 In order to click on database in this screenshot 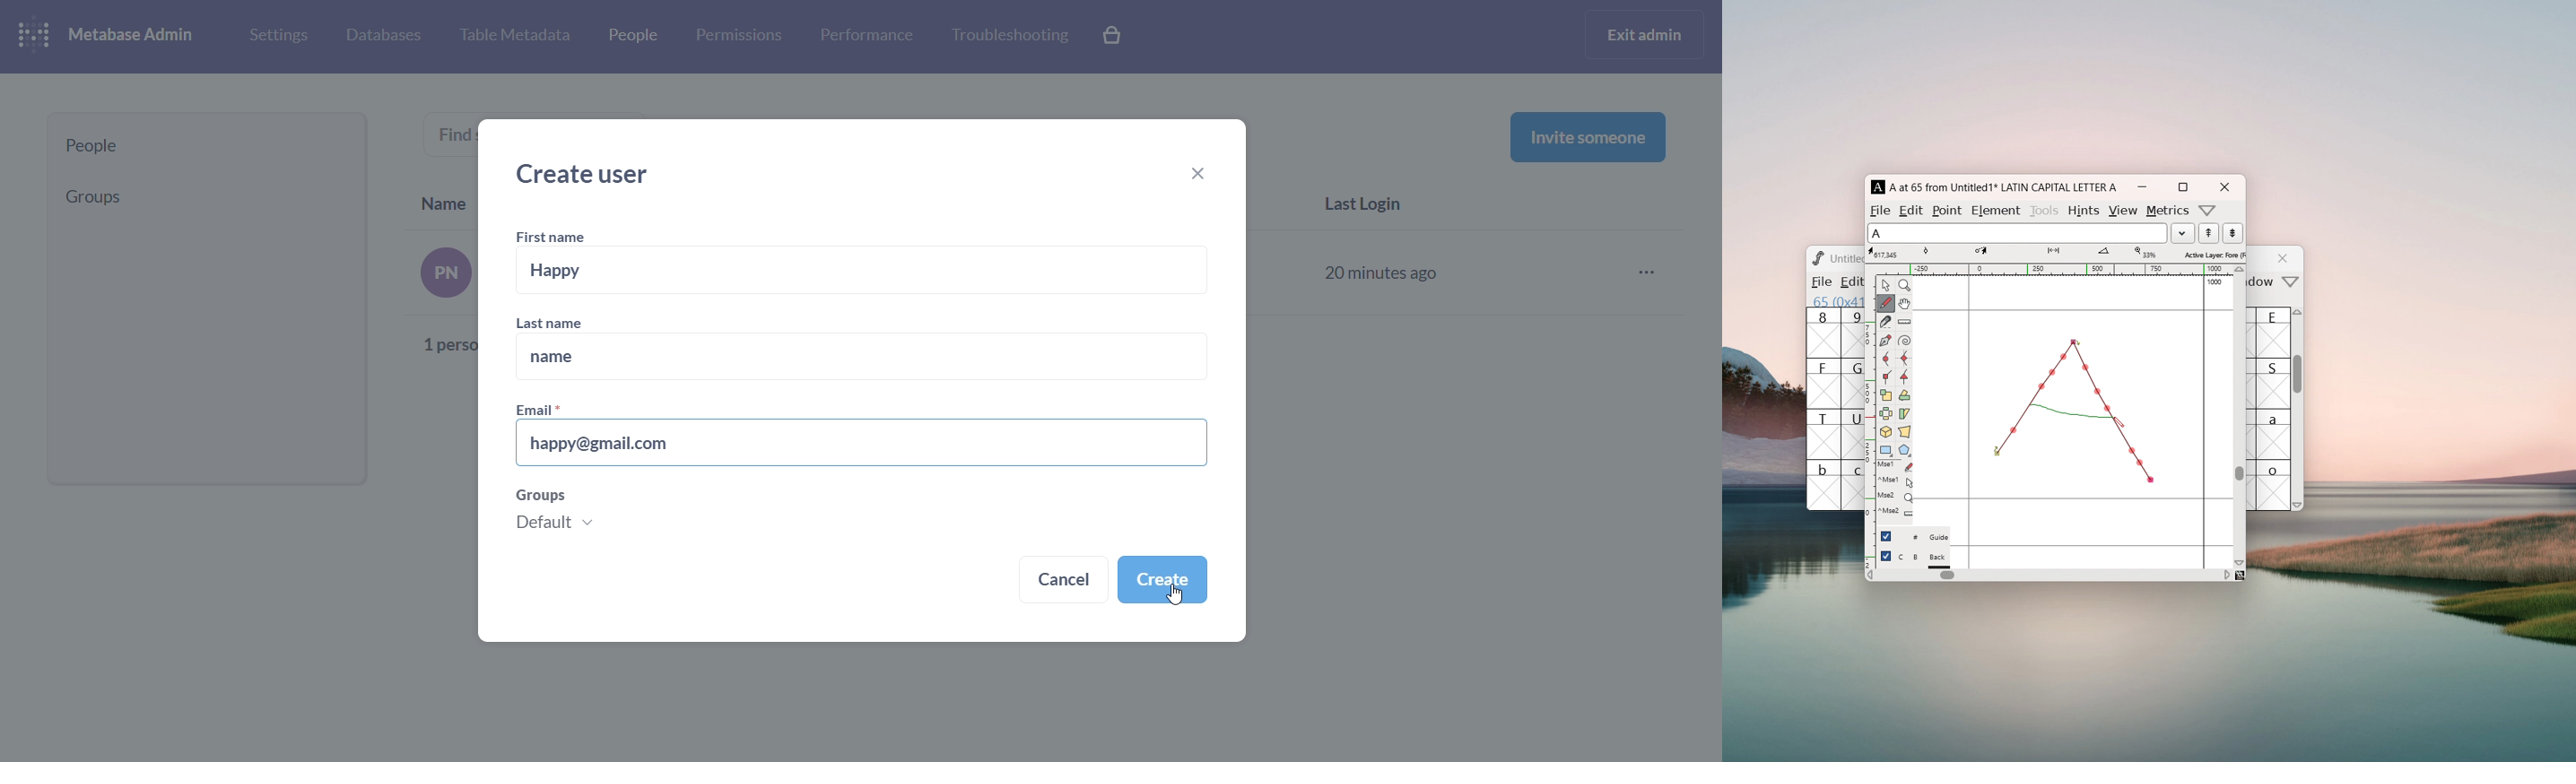, I will do `click(380, 37)`.